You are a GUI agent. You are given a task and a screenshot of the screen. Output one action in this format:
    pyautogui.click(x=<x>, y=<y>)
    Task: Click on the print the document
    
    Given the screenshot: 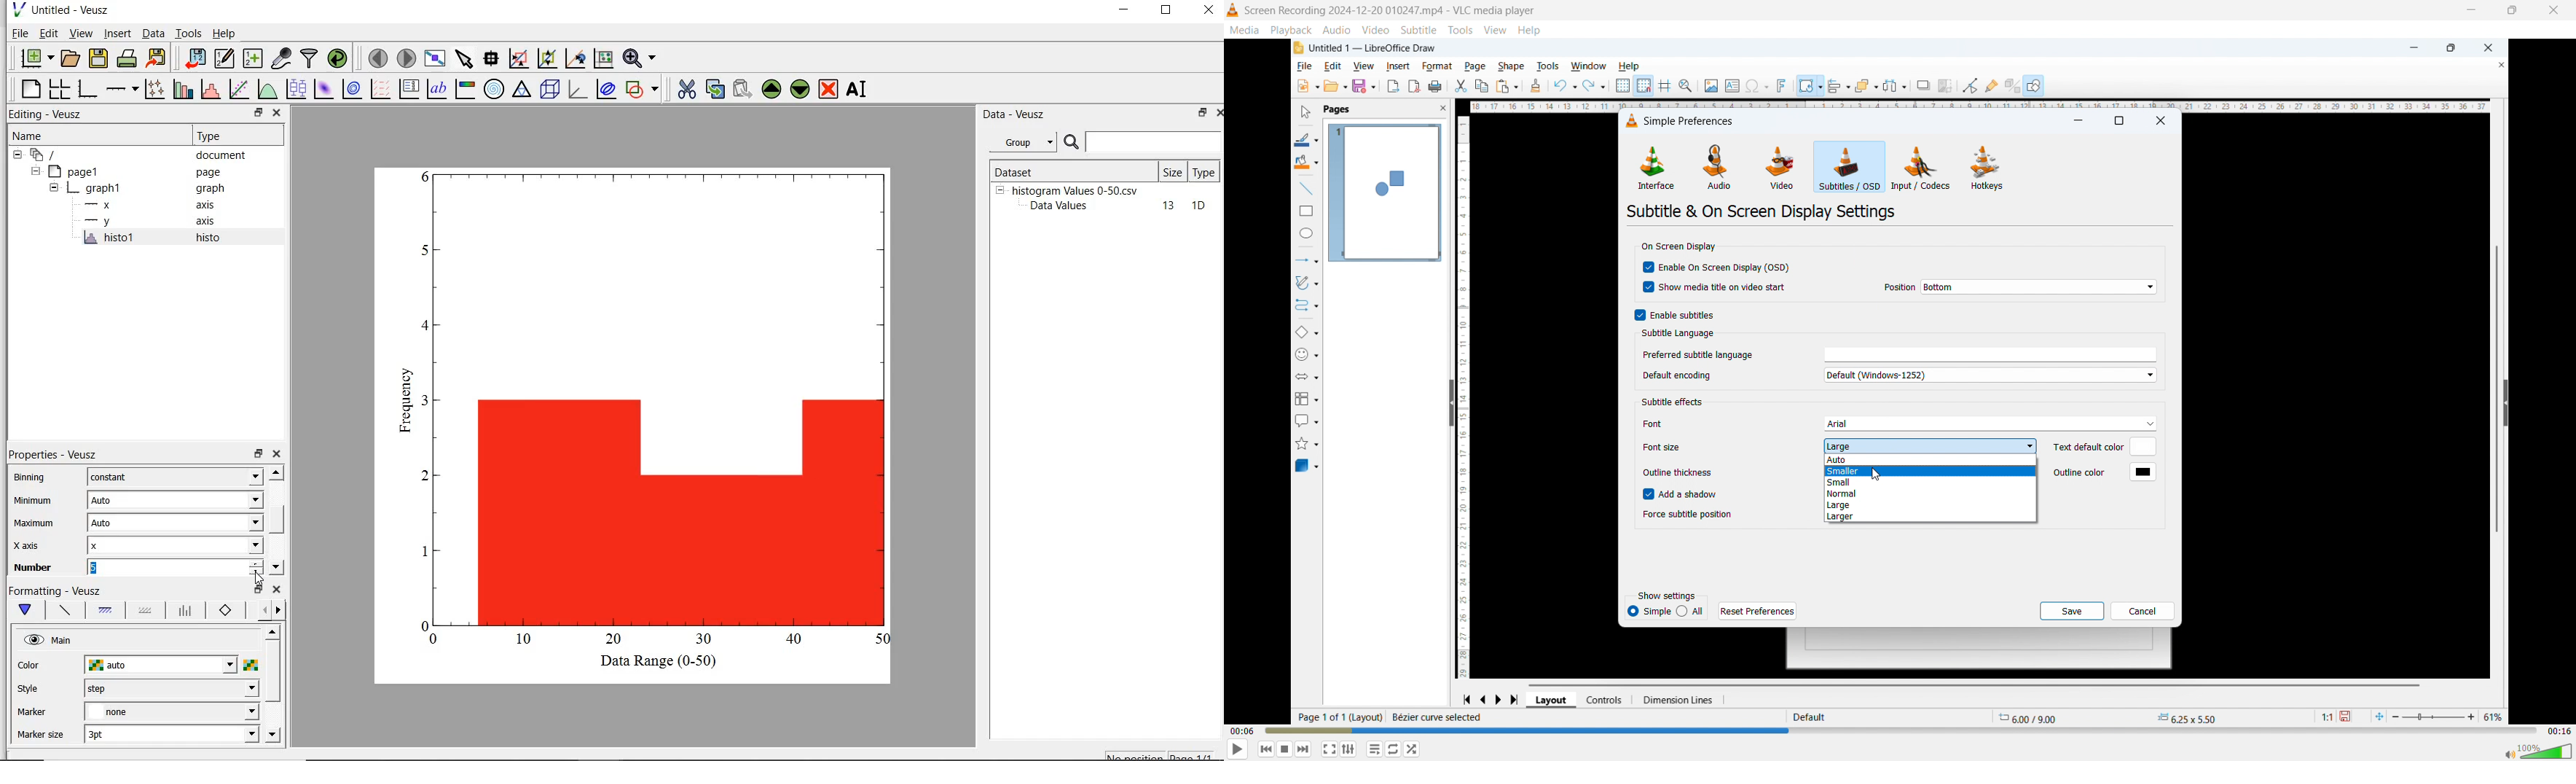 What is the action you would take?
    pyautogui.click(x=127, y=57)
    